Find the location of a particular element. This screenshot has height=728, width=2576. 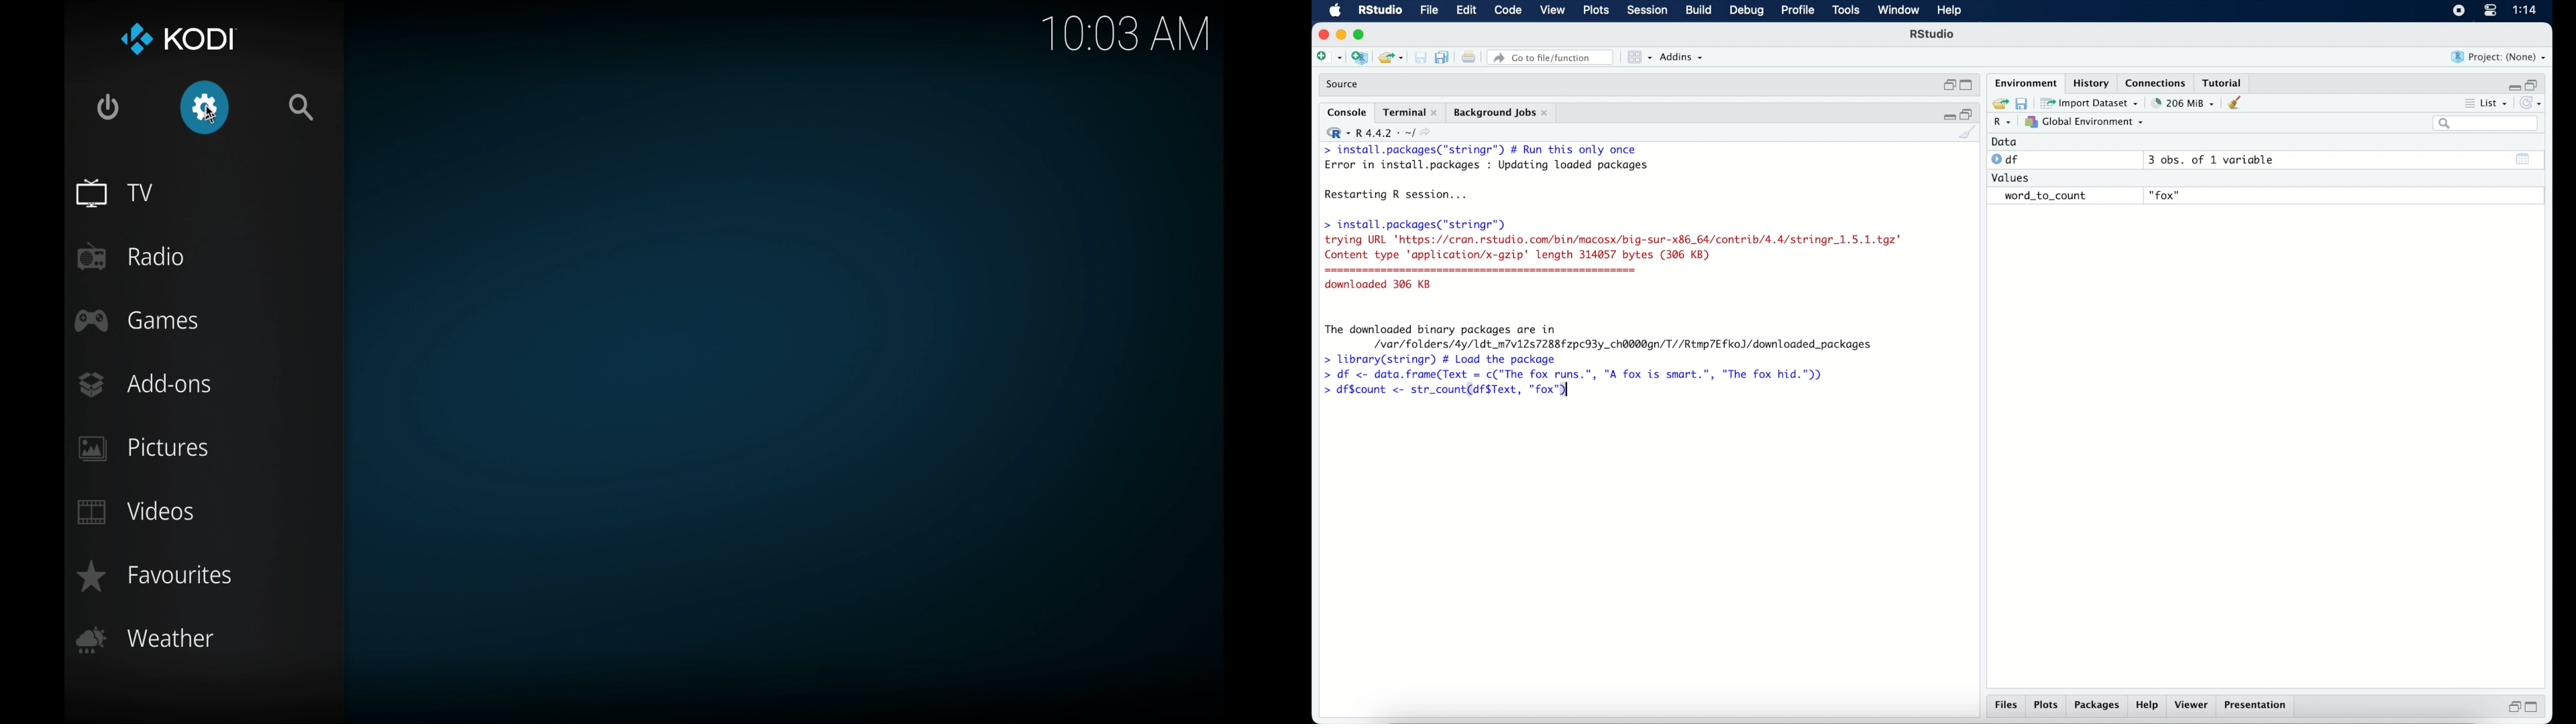

pictures is located at coordinates (144, 447).